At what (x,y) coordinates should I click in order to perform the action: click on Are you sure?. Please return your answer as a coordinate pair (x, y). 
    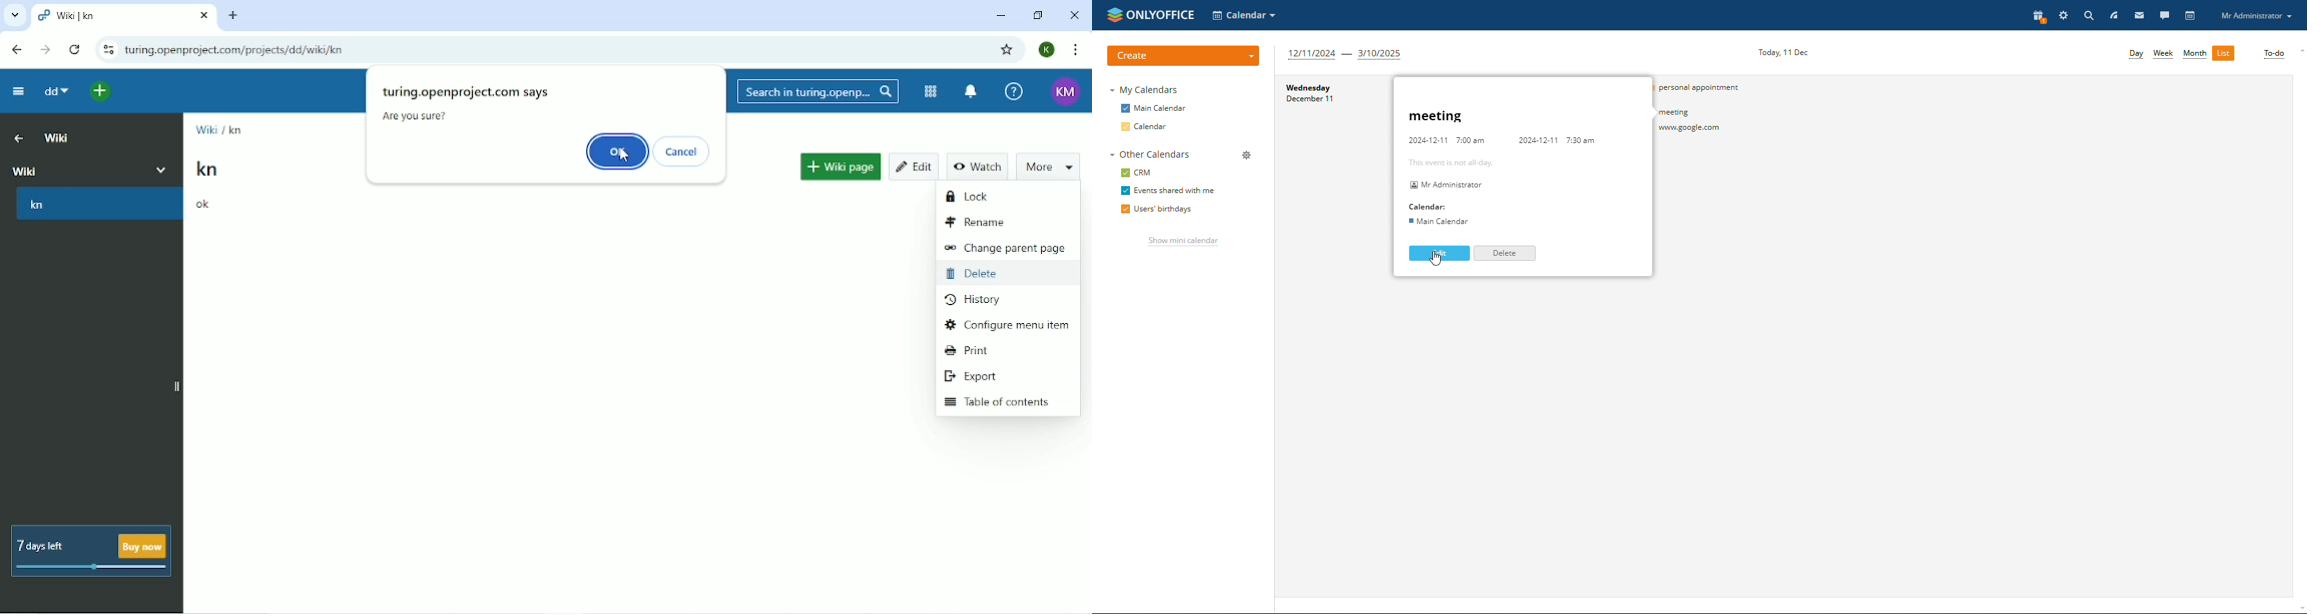
    Looking at the image, I should click on (420, 117).